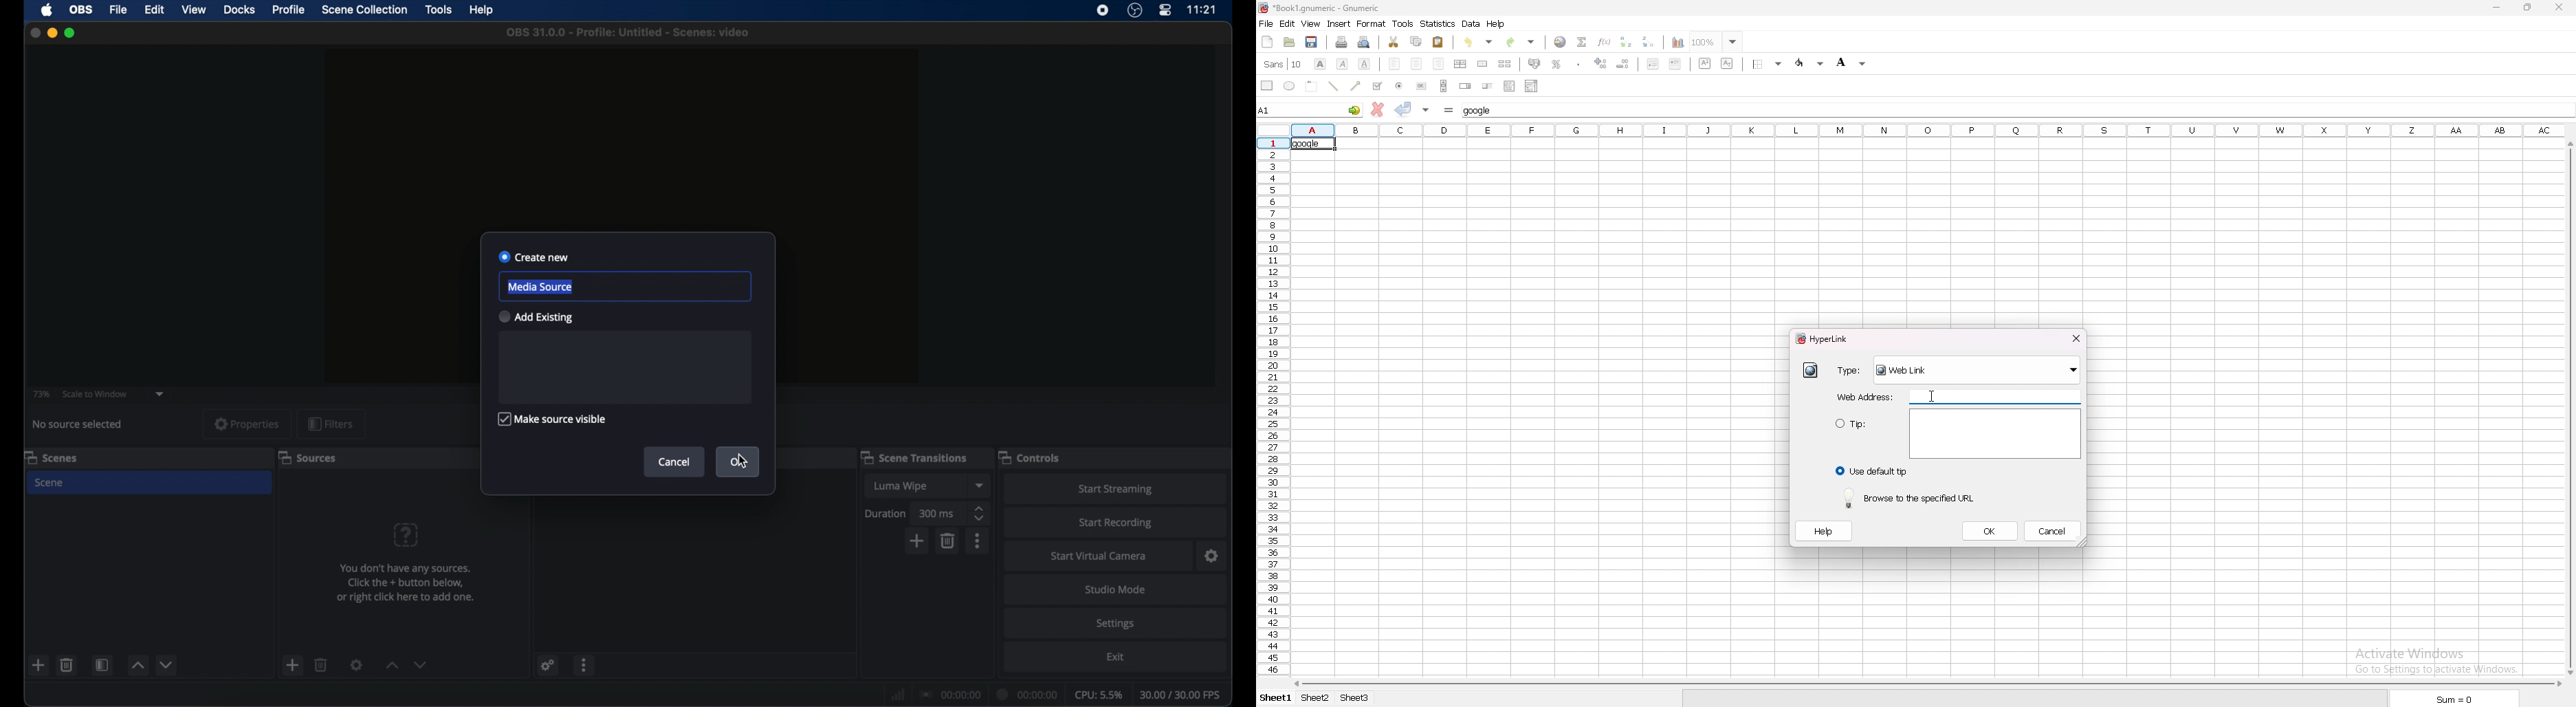  Describe the element at coordinates (900, 486) in the screenshot. I see `luma wipe` at that location.